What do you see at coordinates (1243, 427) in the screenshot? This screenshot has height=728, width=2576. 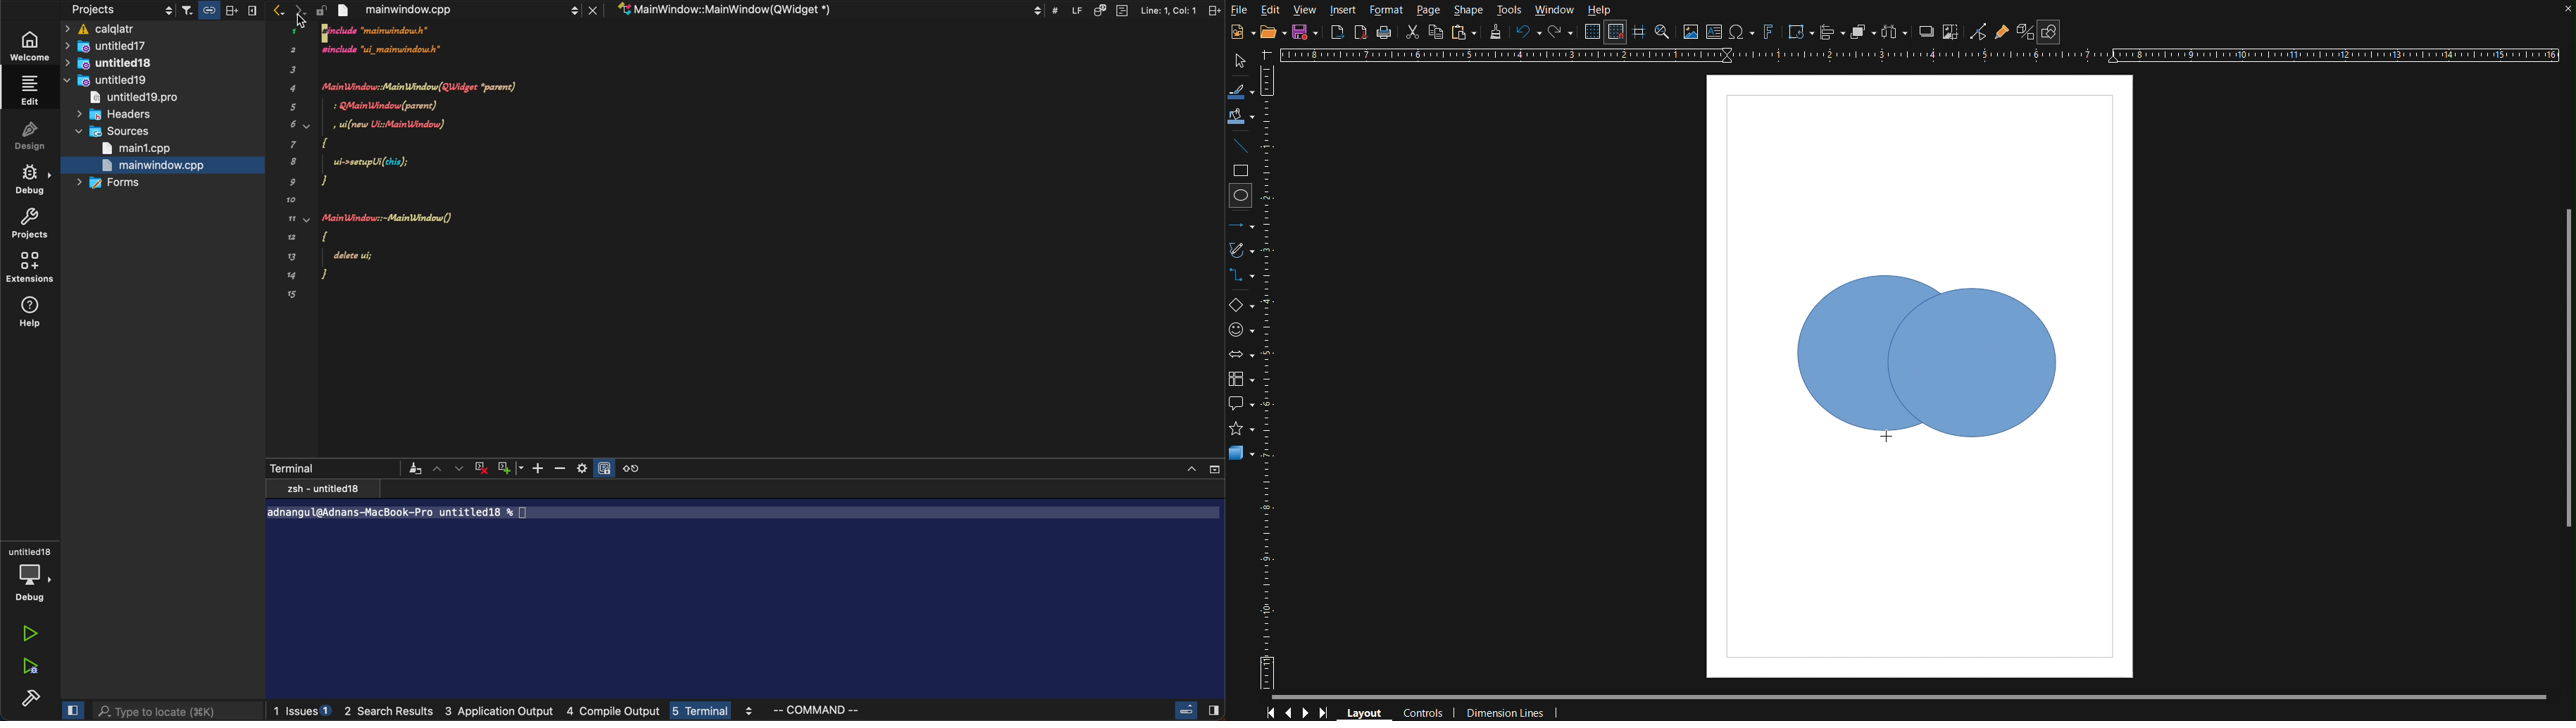 I see `star shape` at bounding box center [1243, 427].